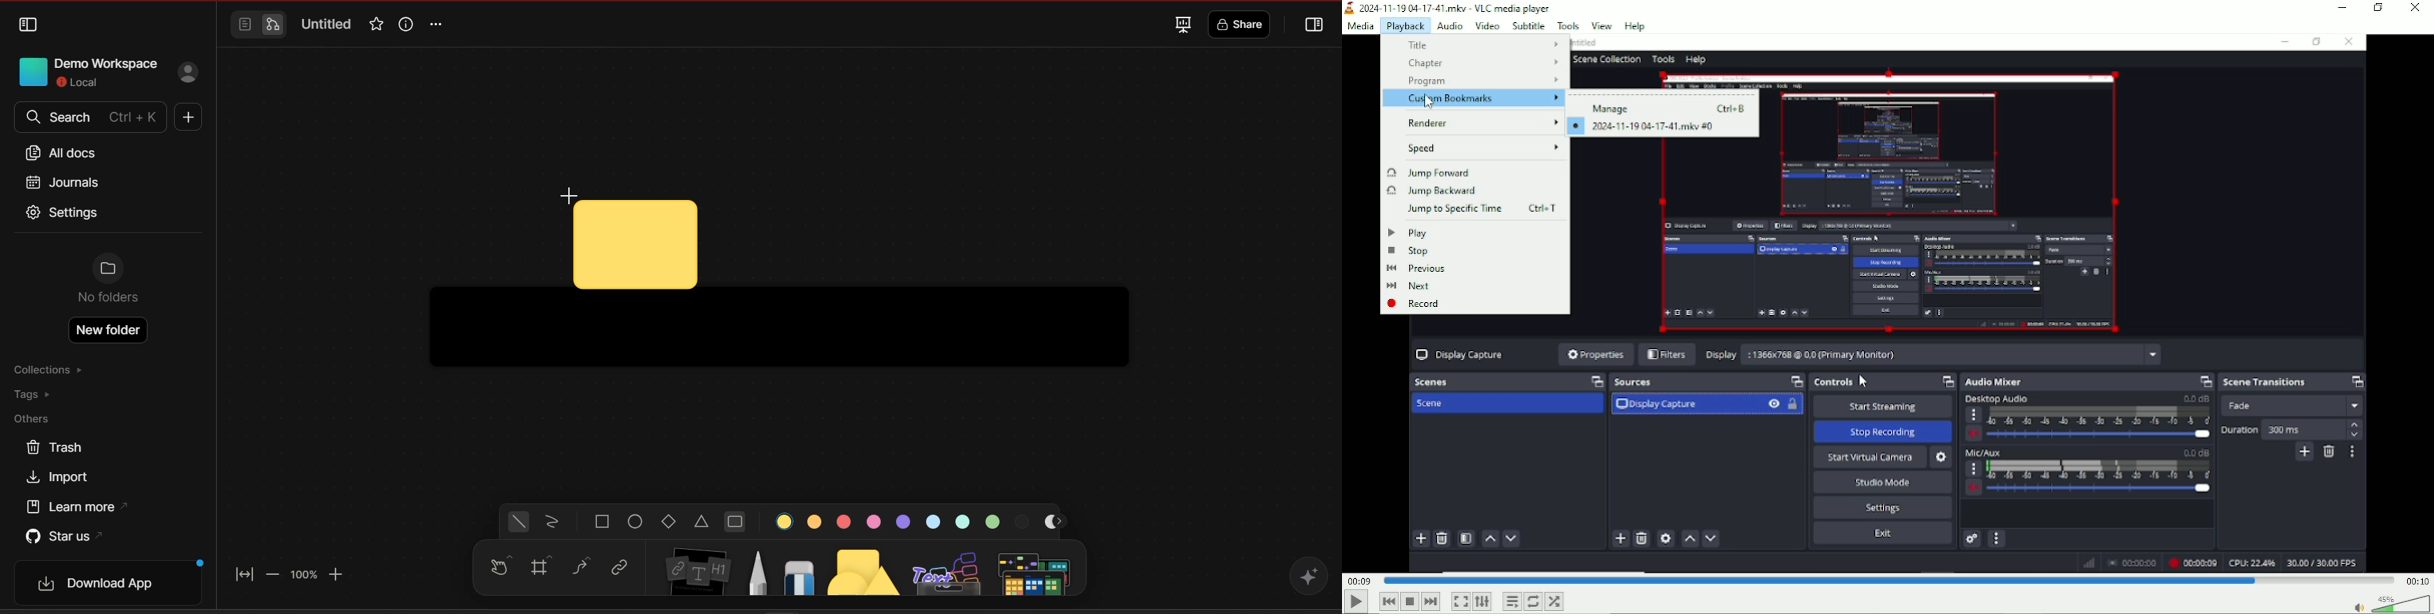 The height and width of the screenshot is (616, 2436). I want to click on Toggle playlist, so click(1510, 602).